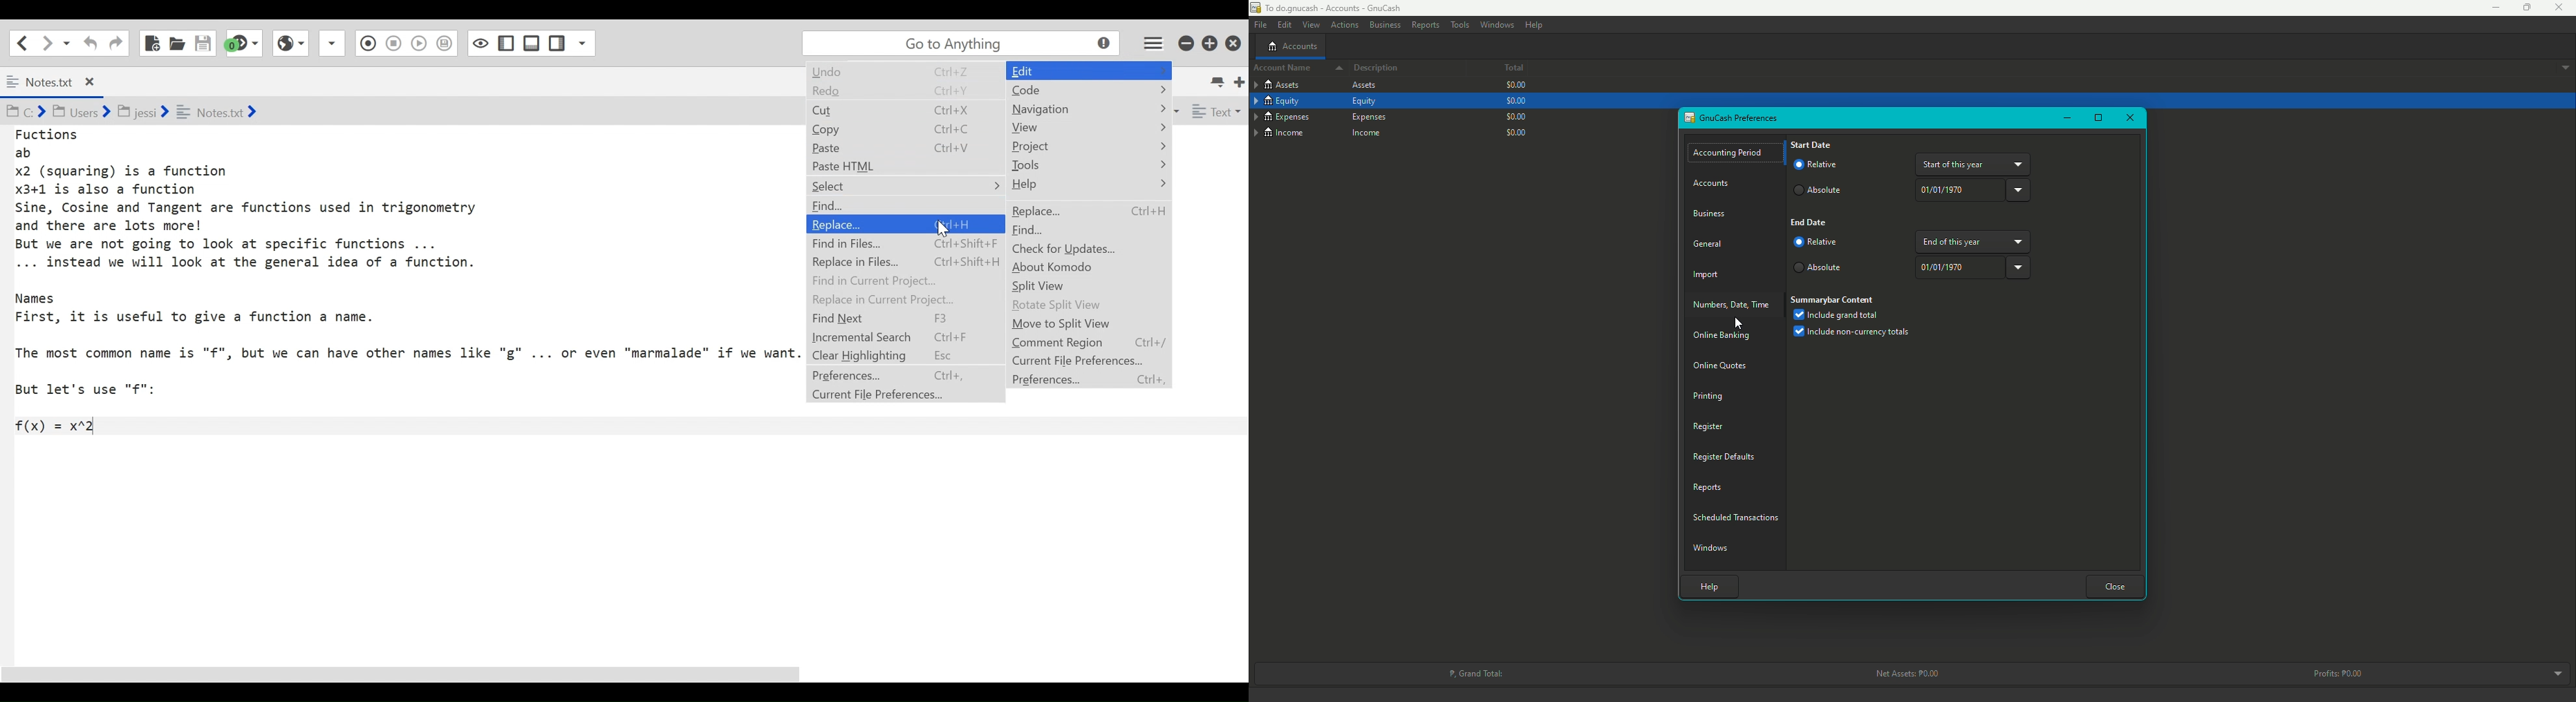  Describe the element at coordinates (1310, 25) in the screenshot. I see `View` at that location.